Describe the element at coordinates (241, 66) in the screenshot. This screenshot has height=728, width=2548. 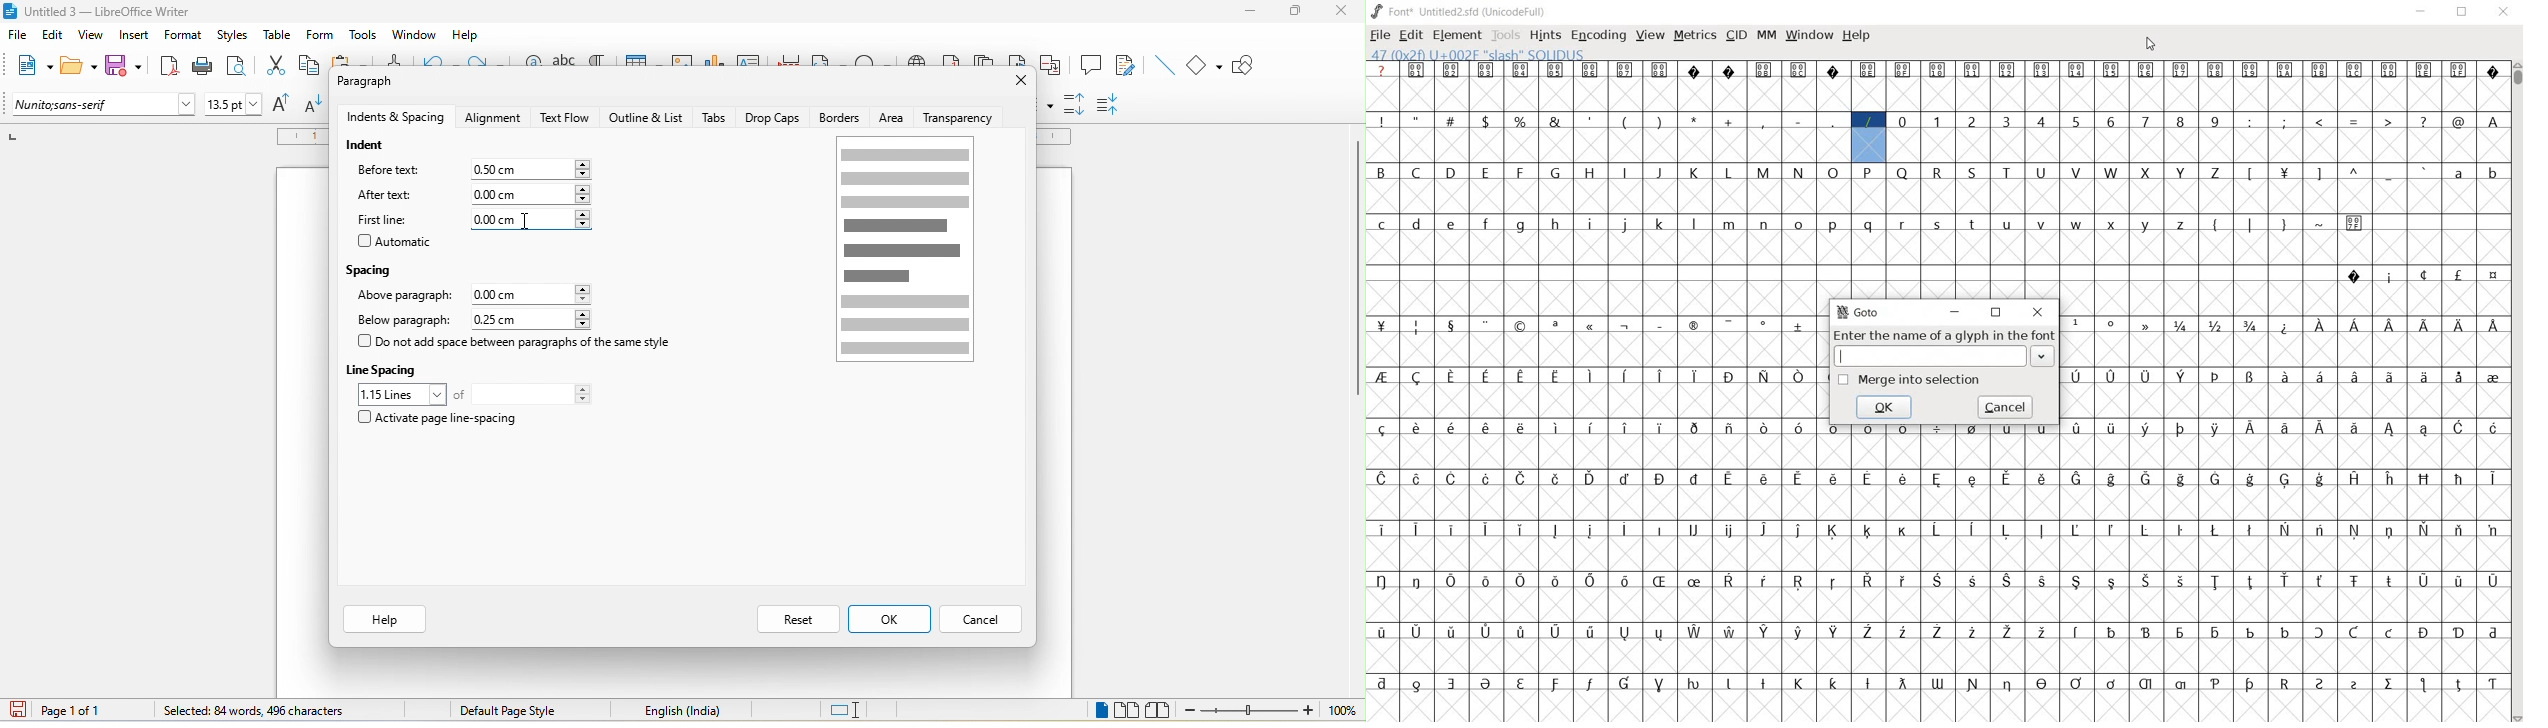
I see `print preview` at that location.